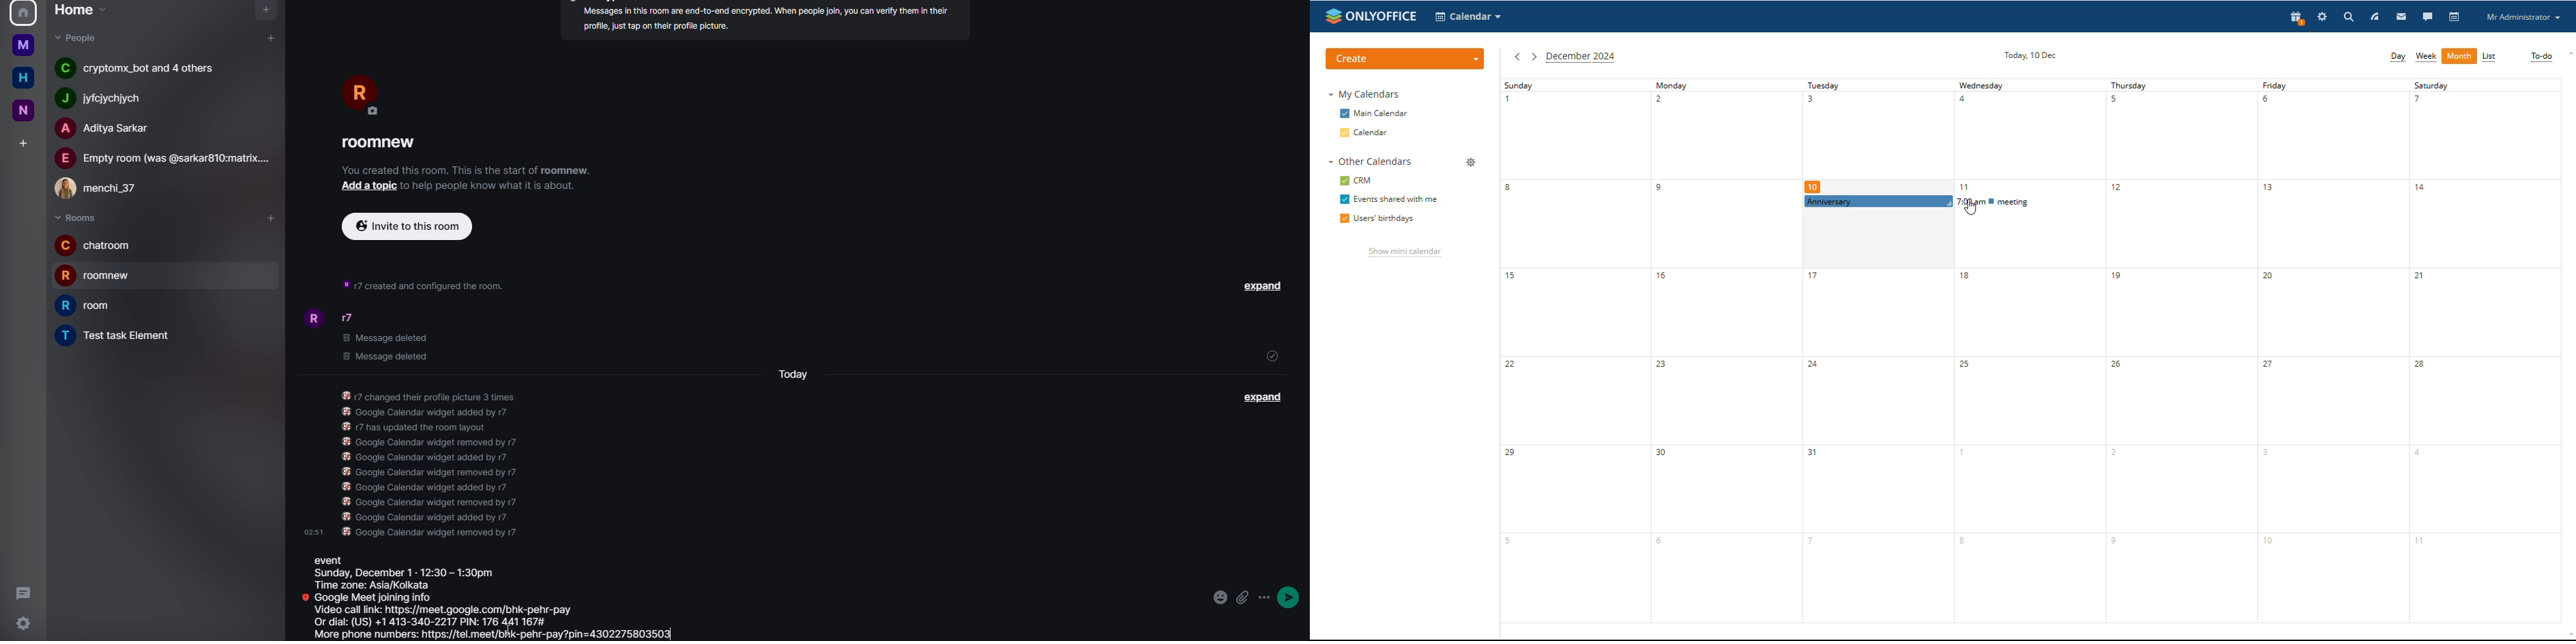 The width and height of the screenshot is (2576, 644). I want to click on crm, so click(1356, 181).